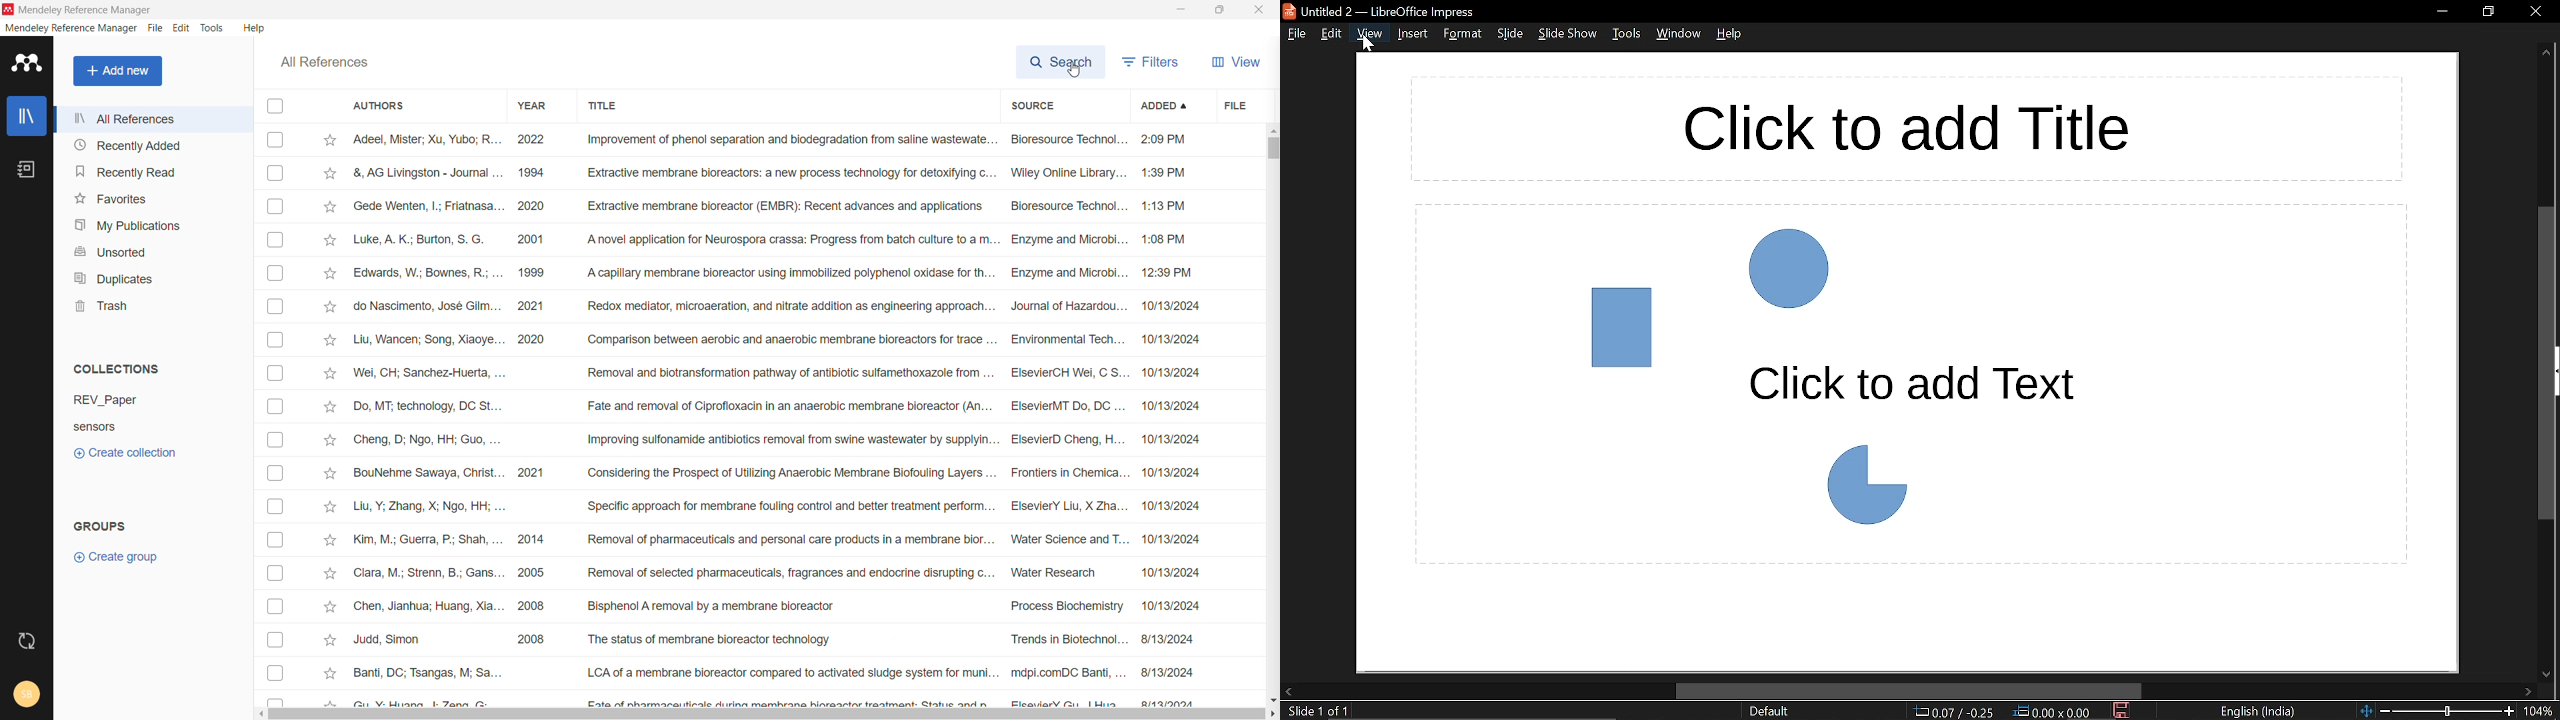 This screenshot has width=2576, height=728. What do you see at coordinates (771, 638) in the screenshot?
I see `Judd, Simon 2008 The status of membrane bioreactor technology Trends in Biotechnol... 8/13/2024` at bounding box center [771, 638].